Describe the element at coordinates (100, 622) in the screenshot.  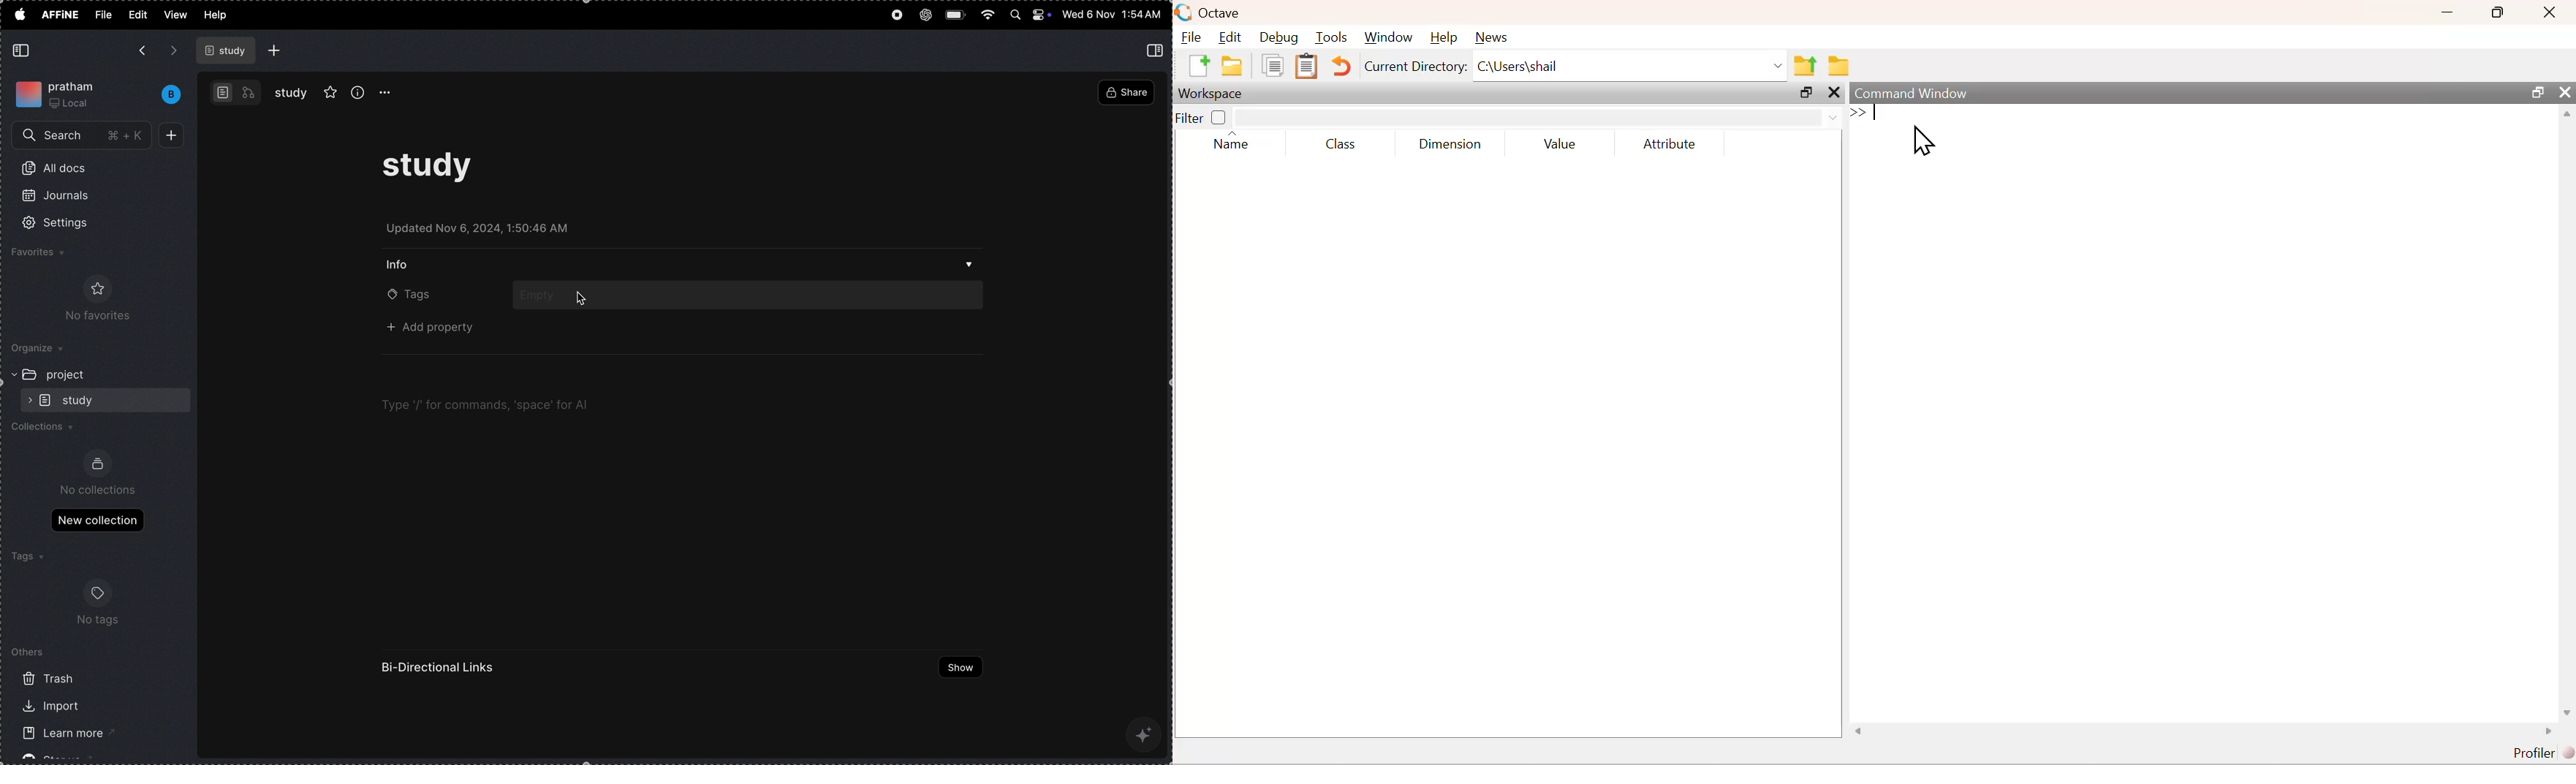
I see `no tags` at that location.